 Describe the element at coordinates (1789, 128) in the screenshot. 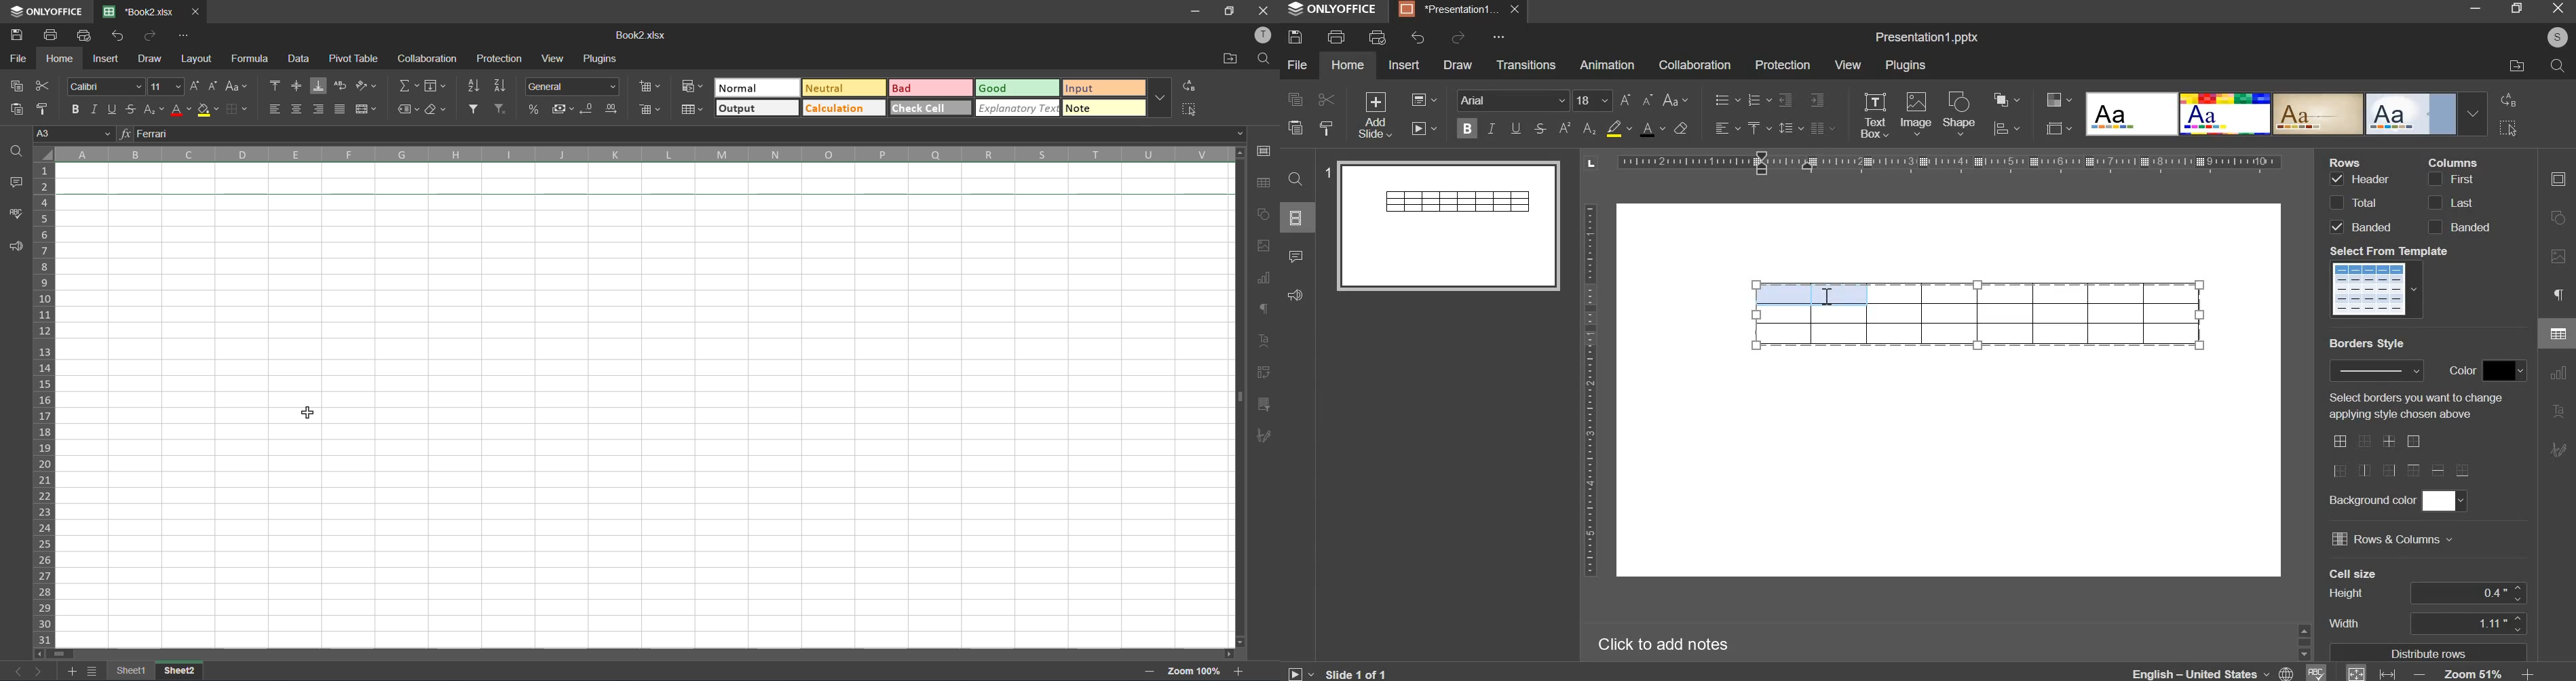

I see `line spacing` at that location.